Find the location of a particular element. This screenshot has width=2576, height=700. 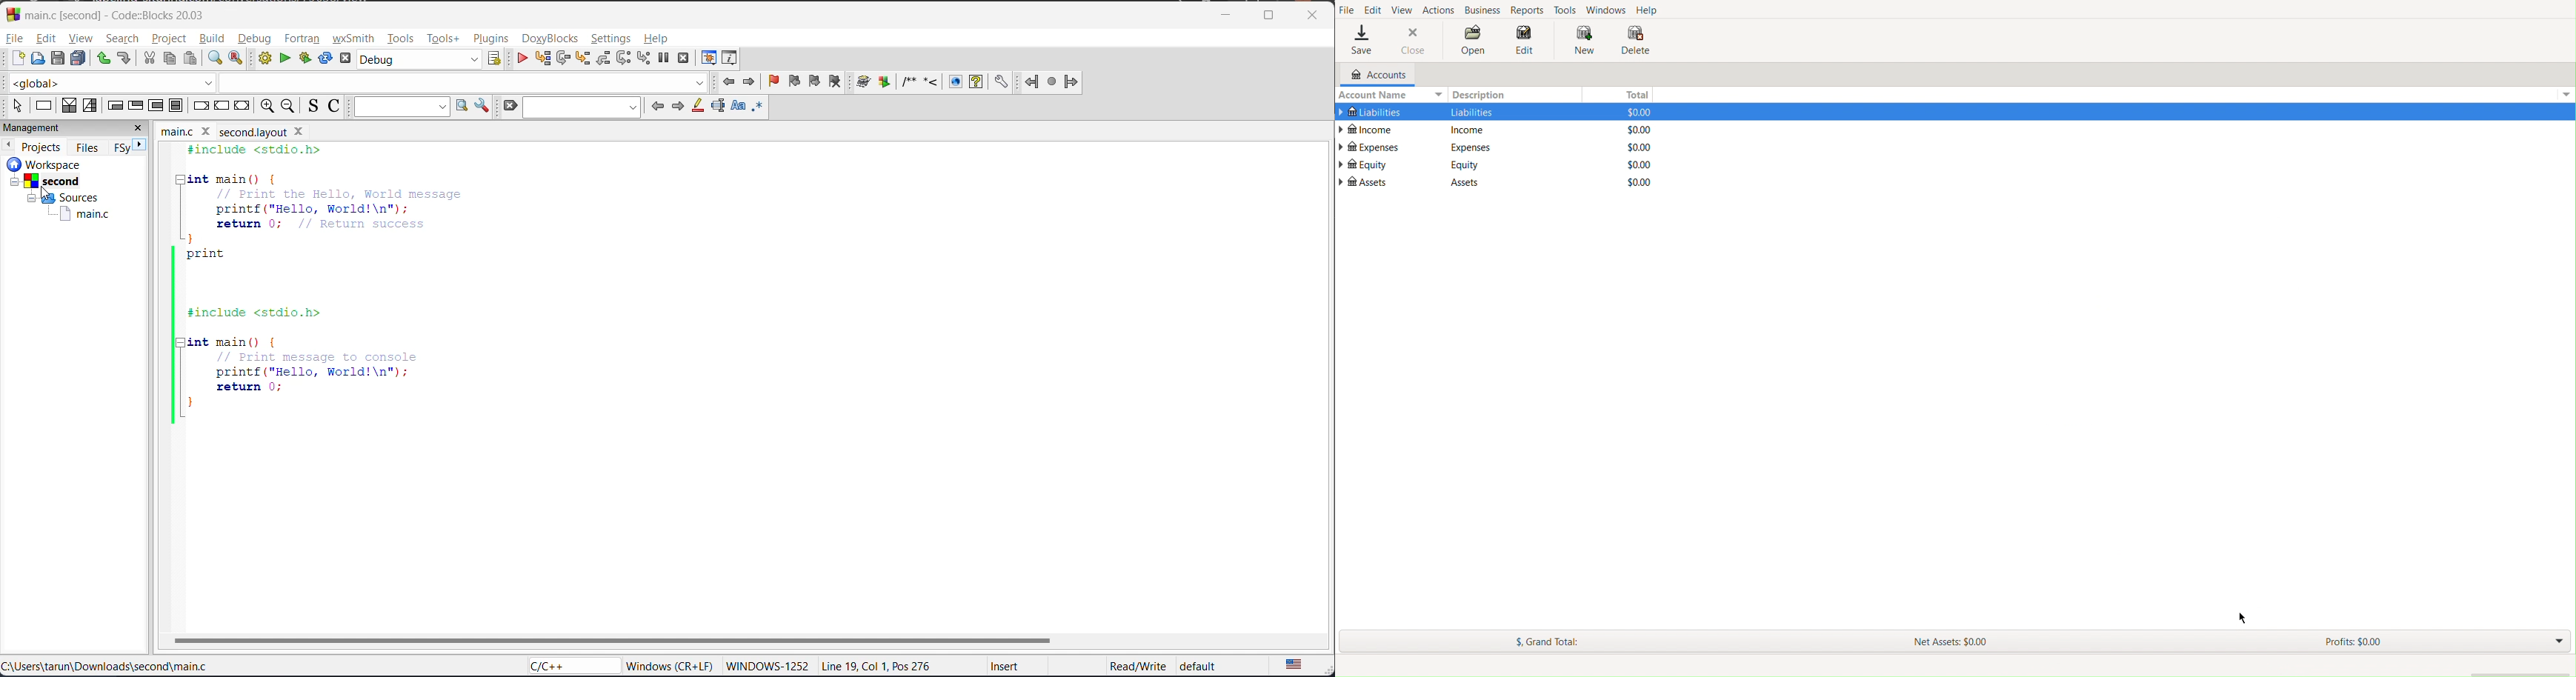

Close is located at coordinates (1414, 40).